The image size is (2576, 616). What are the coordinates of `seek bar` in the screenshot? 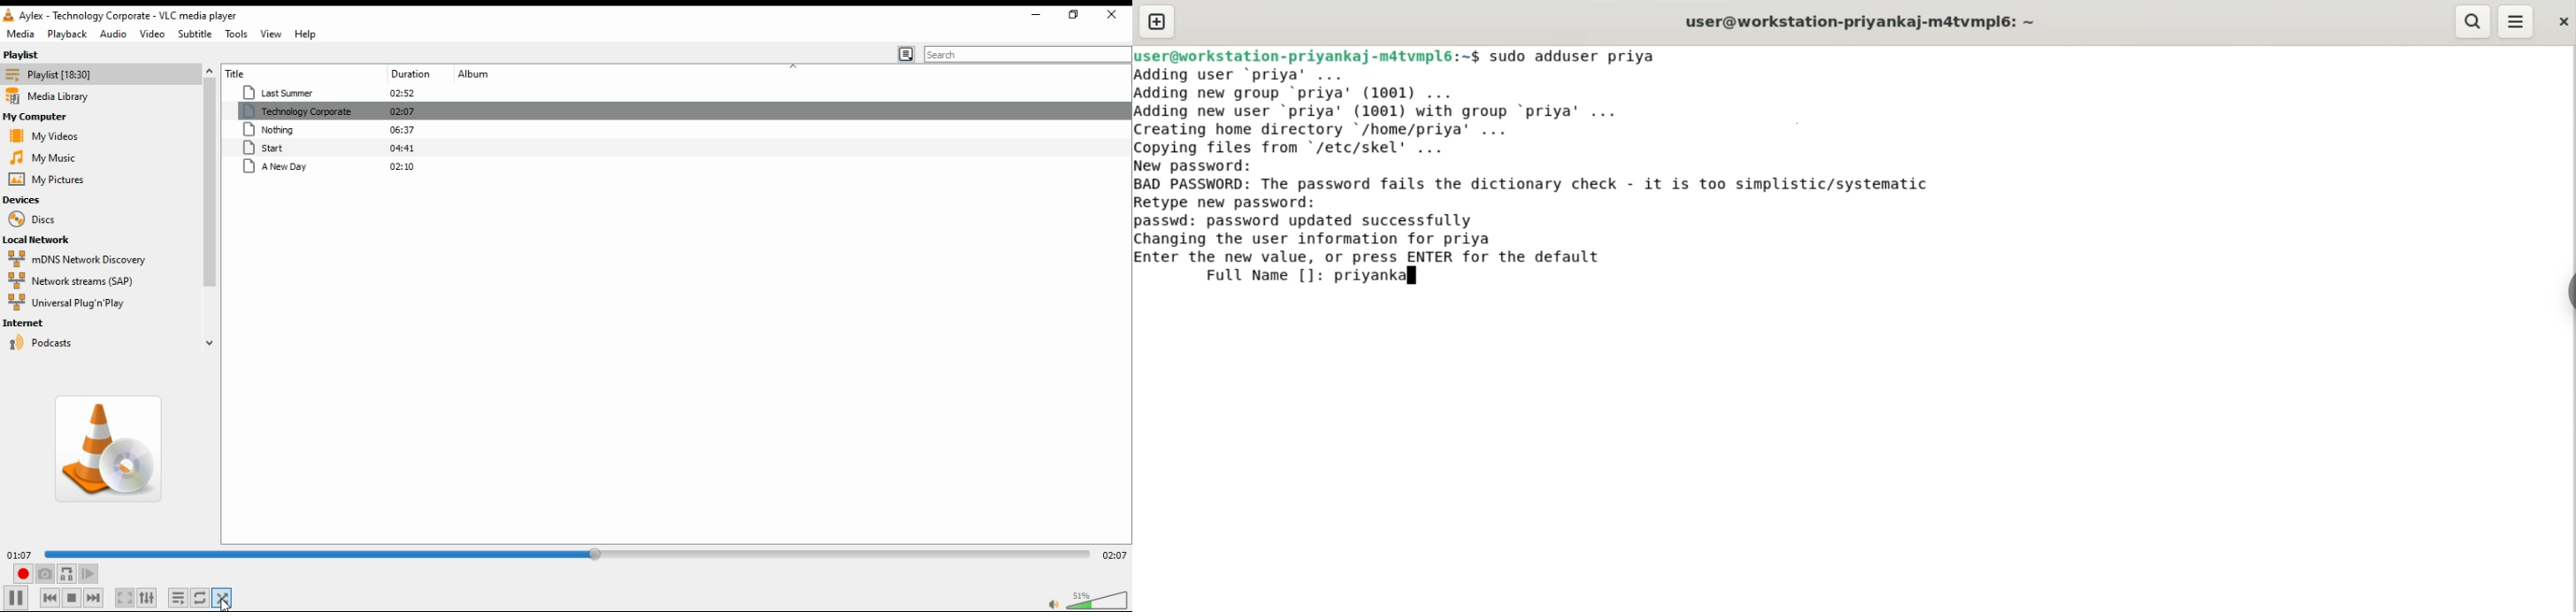 It's located at (569, 555).